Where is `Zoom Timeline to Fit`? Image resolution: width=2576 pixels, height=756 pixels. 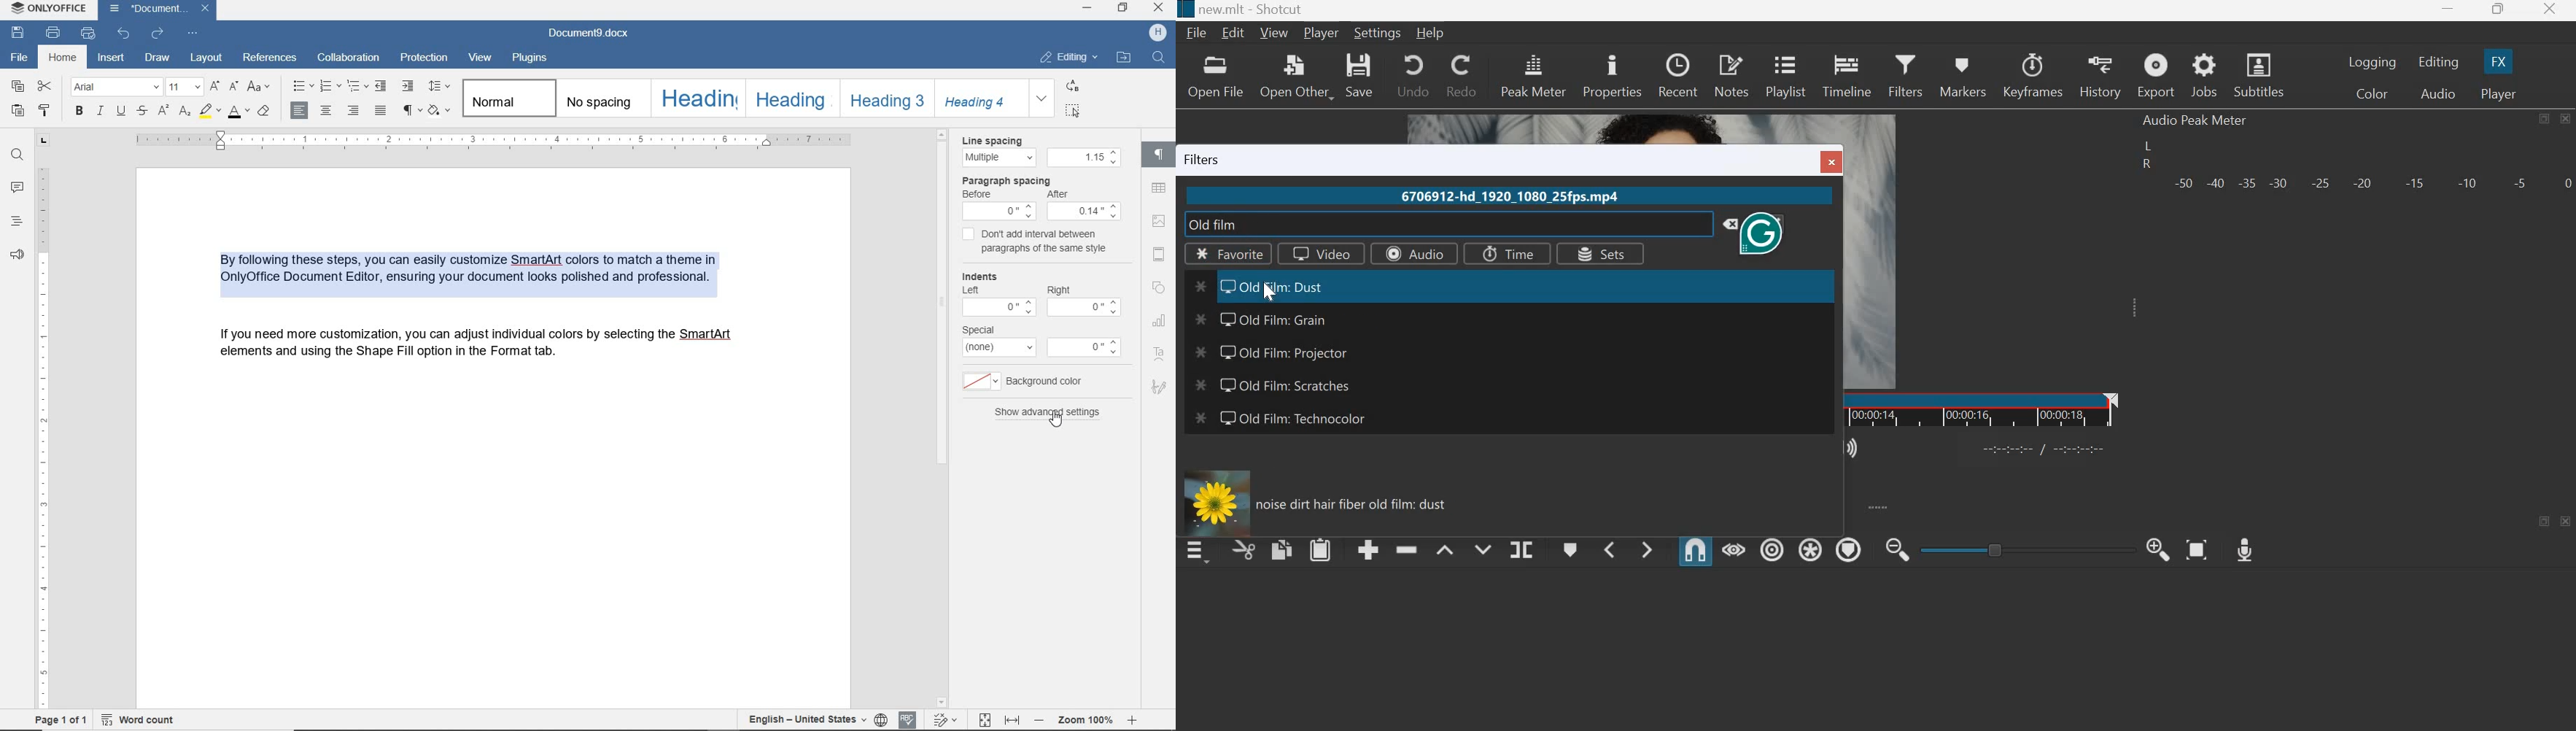
Zoom Timeline to Fit is located at coordinates (2197, 546).